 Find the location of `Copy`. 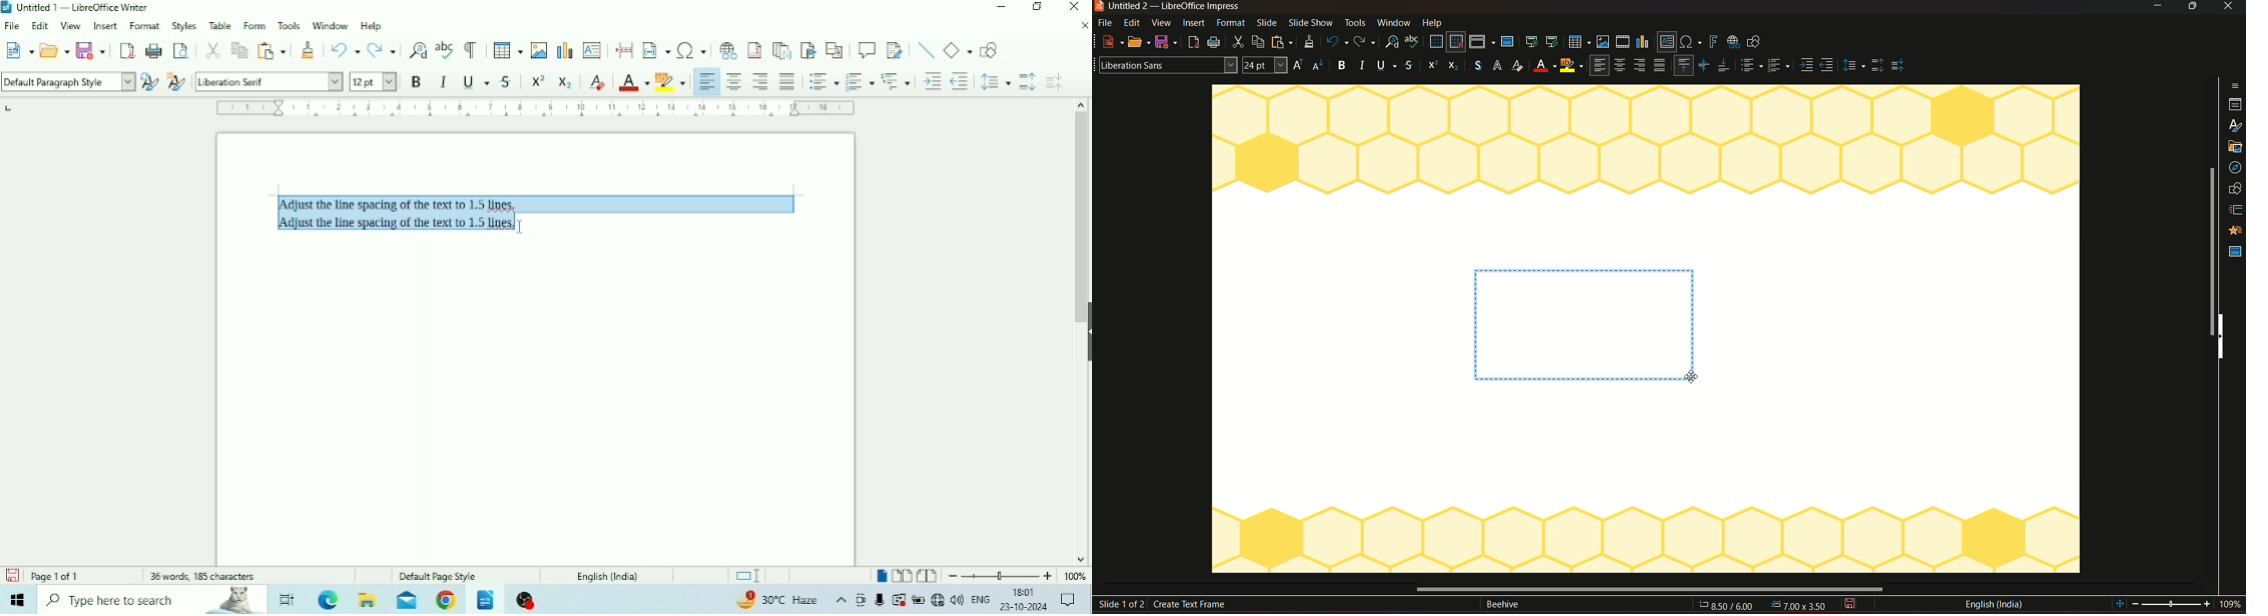

Copy is located at coordinates (239, 49).